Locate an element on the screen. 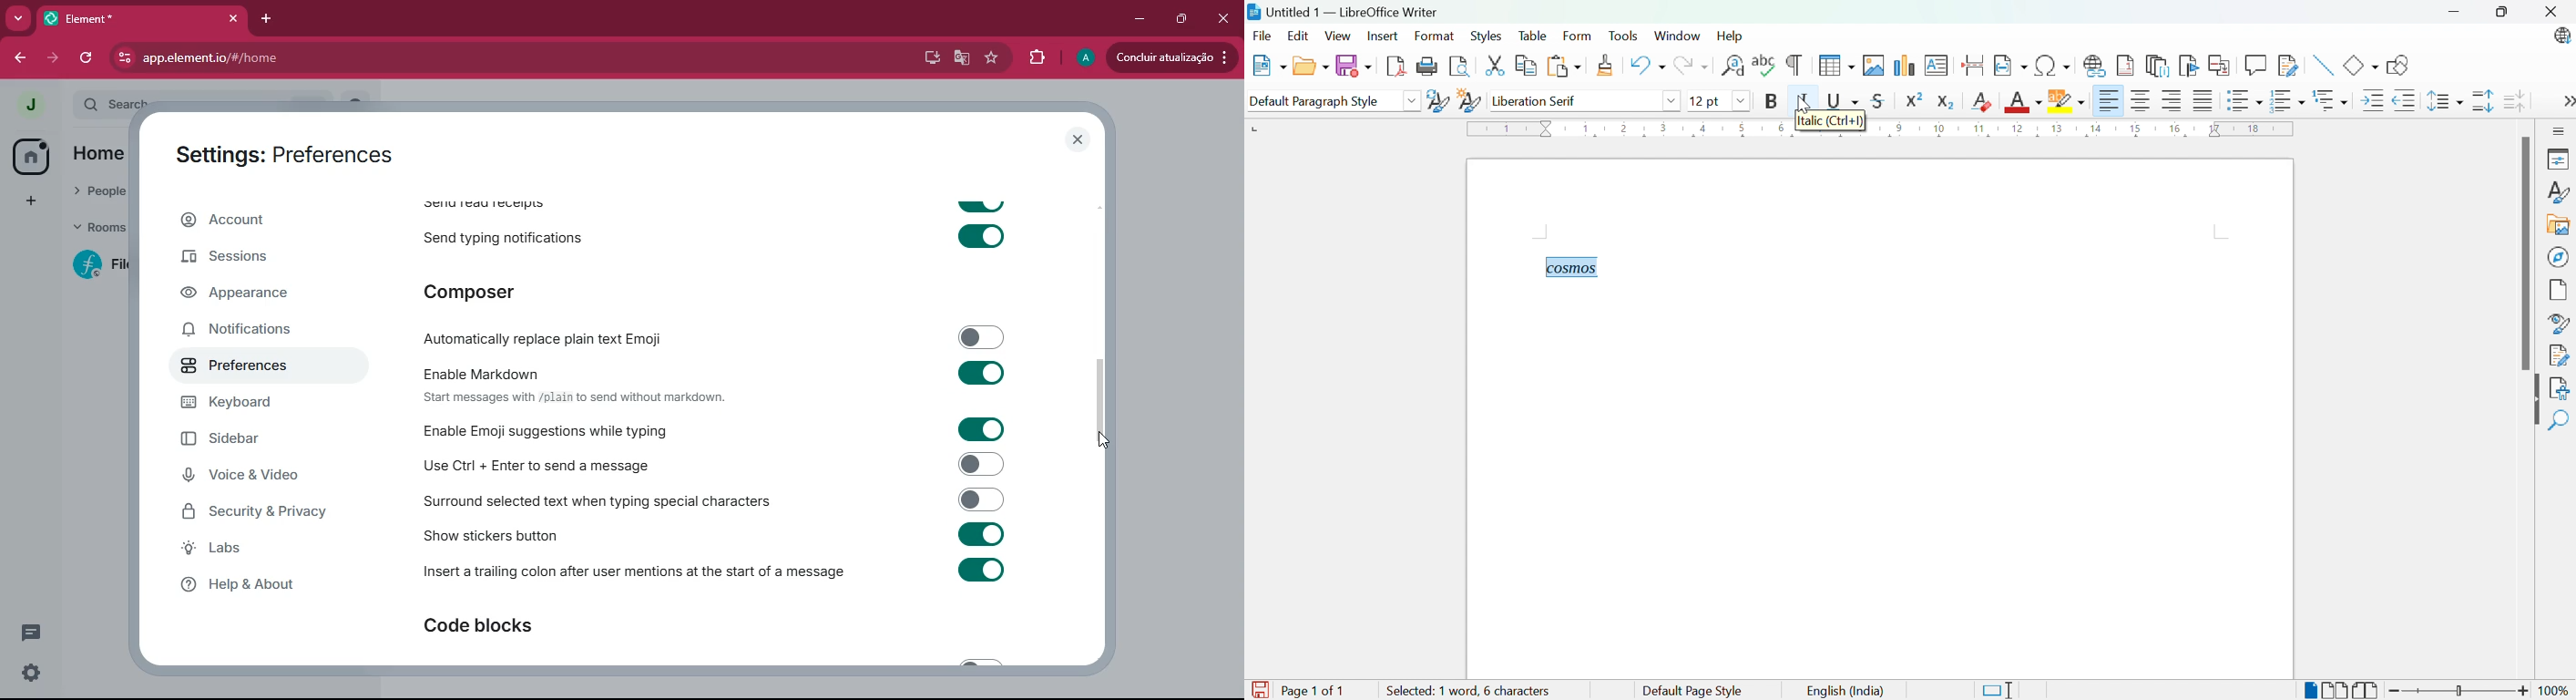 The height and width of the screenshot is (700, 2576). Export as PDF is located at coordinates (1396, 65).